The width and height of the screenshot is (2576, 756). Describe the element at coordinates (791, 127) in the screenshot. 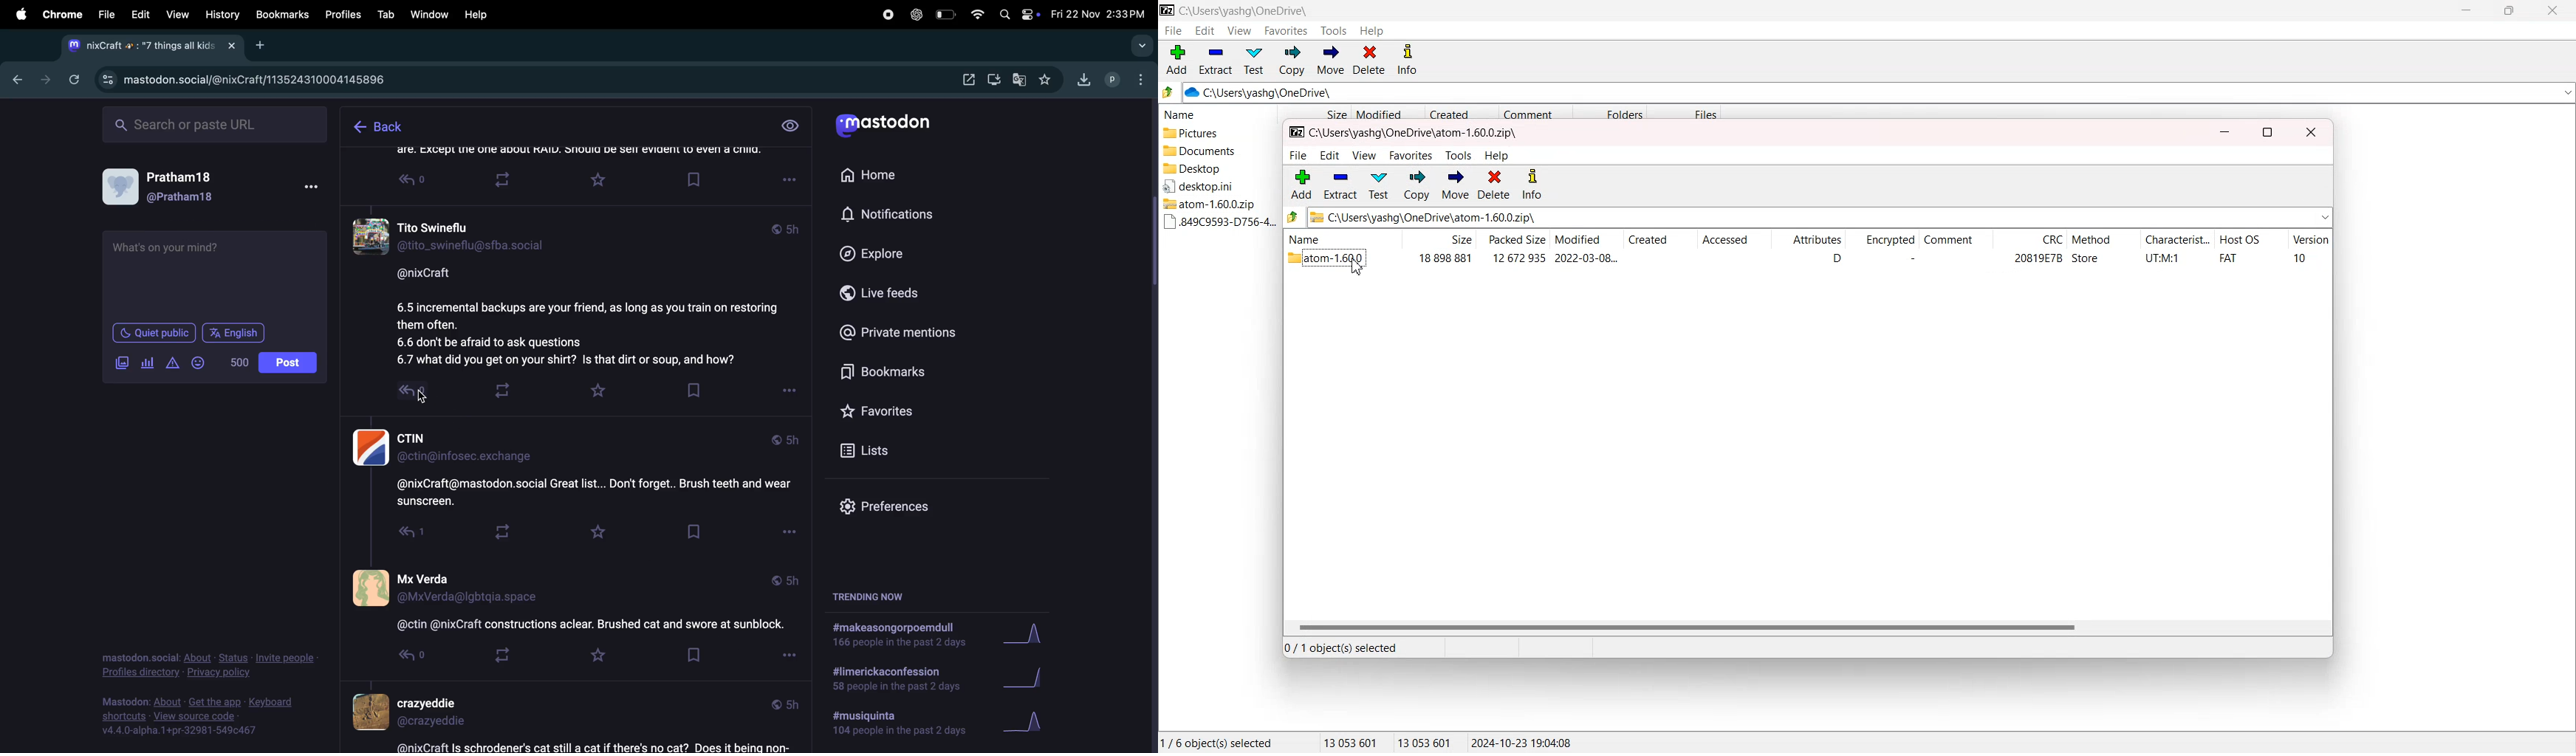

I see `view` at that location.